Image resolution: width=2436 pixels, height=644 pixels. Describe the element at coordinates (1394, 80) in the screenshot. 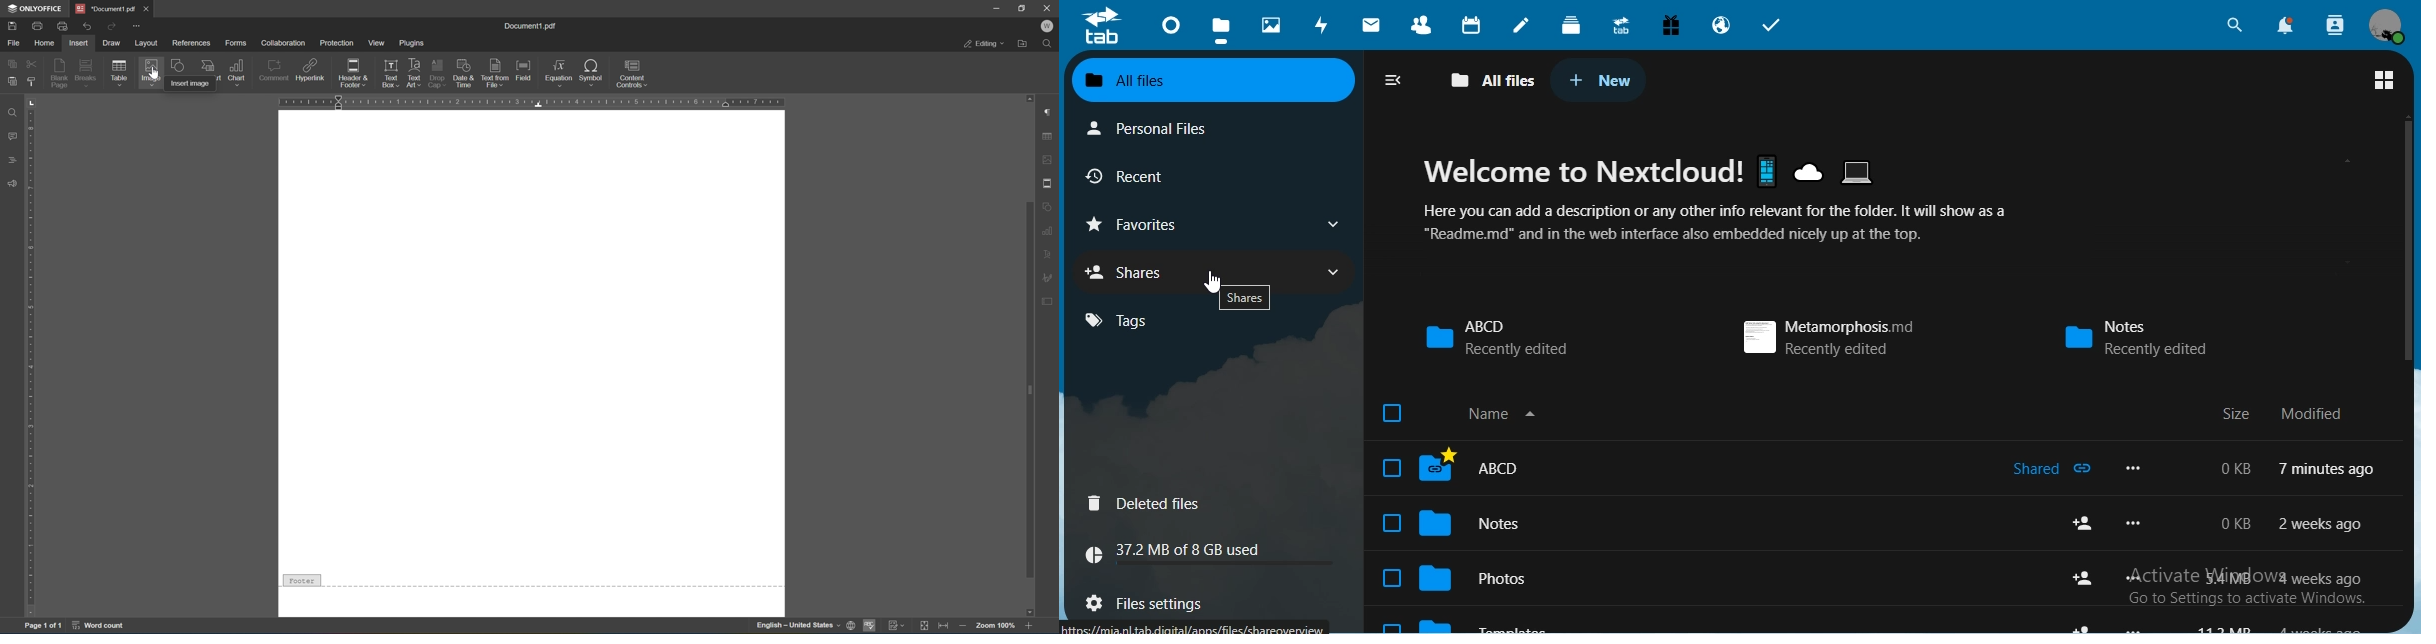

I see `close navigation` at that location.